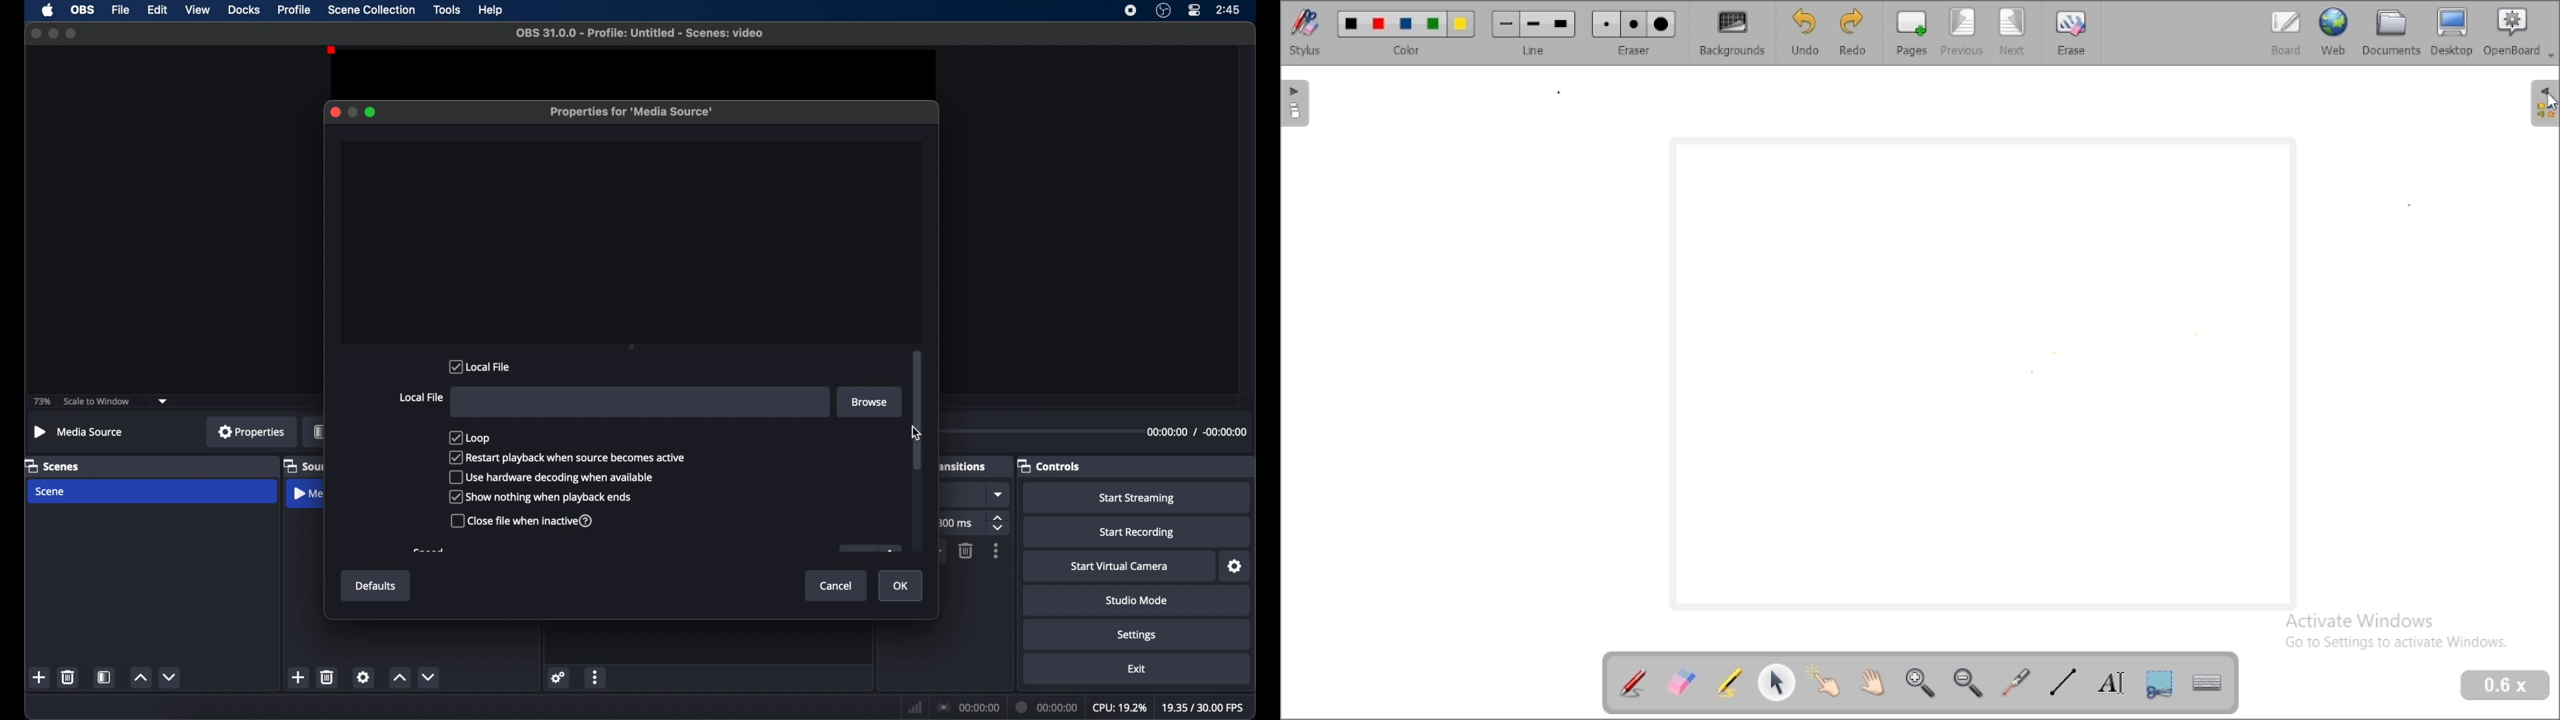 This screenshot has width=2576, height=728. Describe the element at coordinates (295, 9) in the screenshot. I see `profile` at that location.